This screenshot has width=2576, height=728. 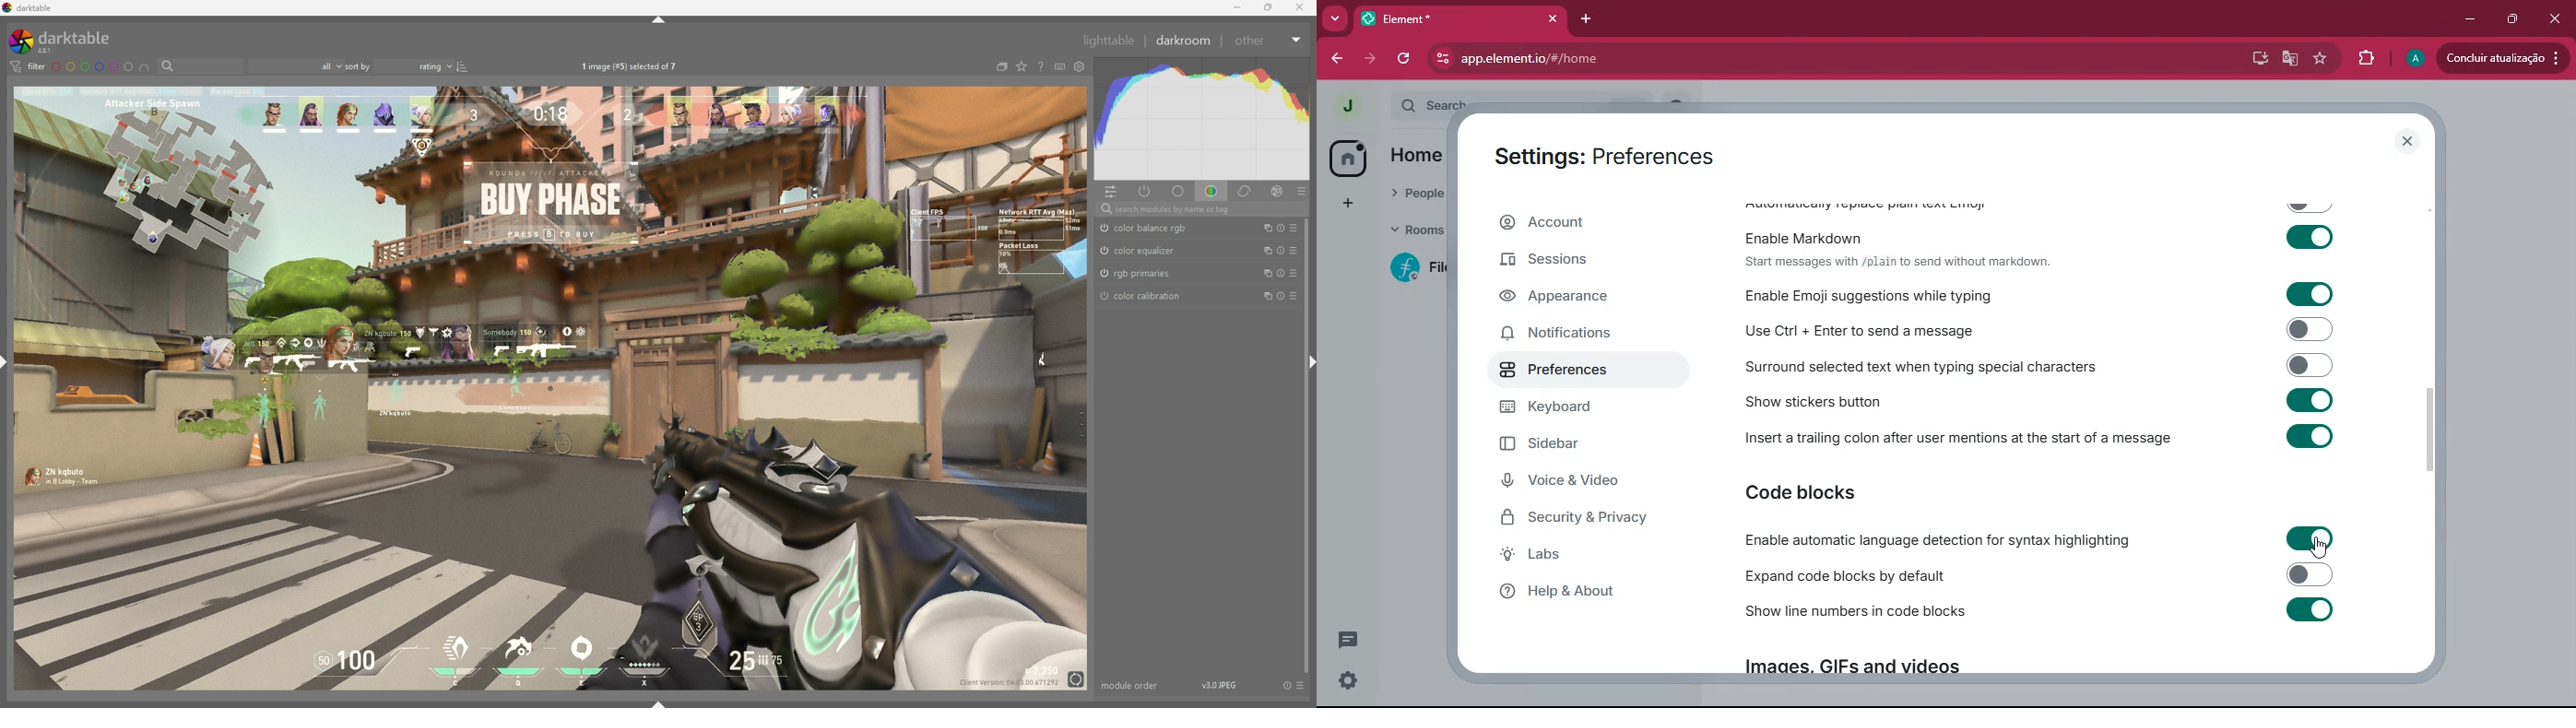 What do you see at coordinates (1610, 60) in the screenshot?
I see `app.element.io/#/home` at bounding box center [1610, 60].